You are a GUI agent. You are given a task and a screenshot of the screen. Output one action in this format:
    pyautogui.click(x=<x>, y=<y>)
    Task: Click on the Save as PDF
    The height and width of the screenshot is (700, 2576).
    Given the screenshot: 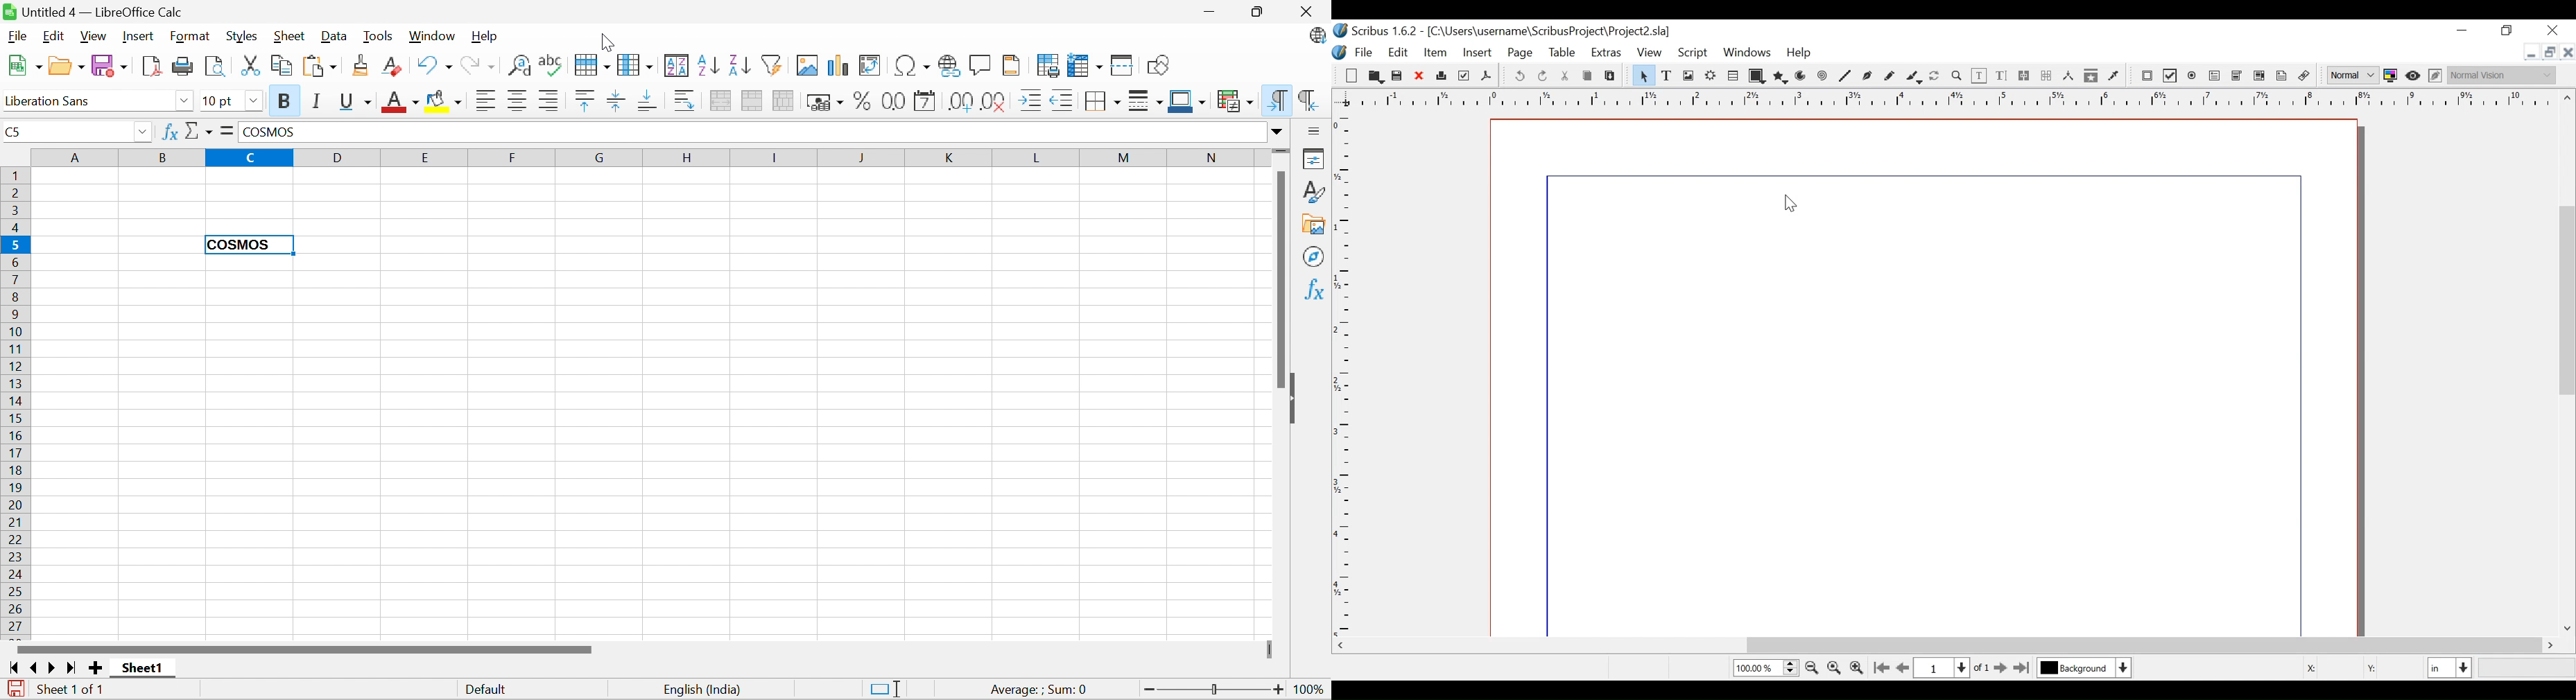 What is the action you would take?
    pyautogui.click(x=1486, y=78)
    